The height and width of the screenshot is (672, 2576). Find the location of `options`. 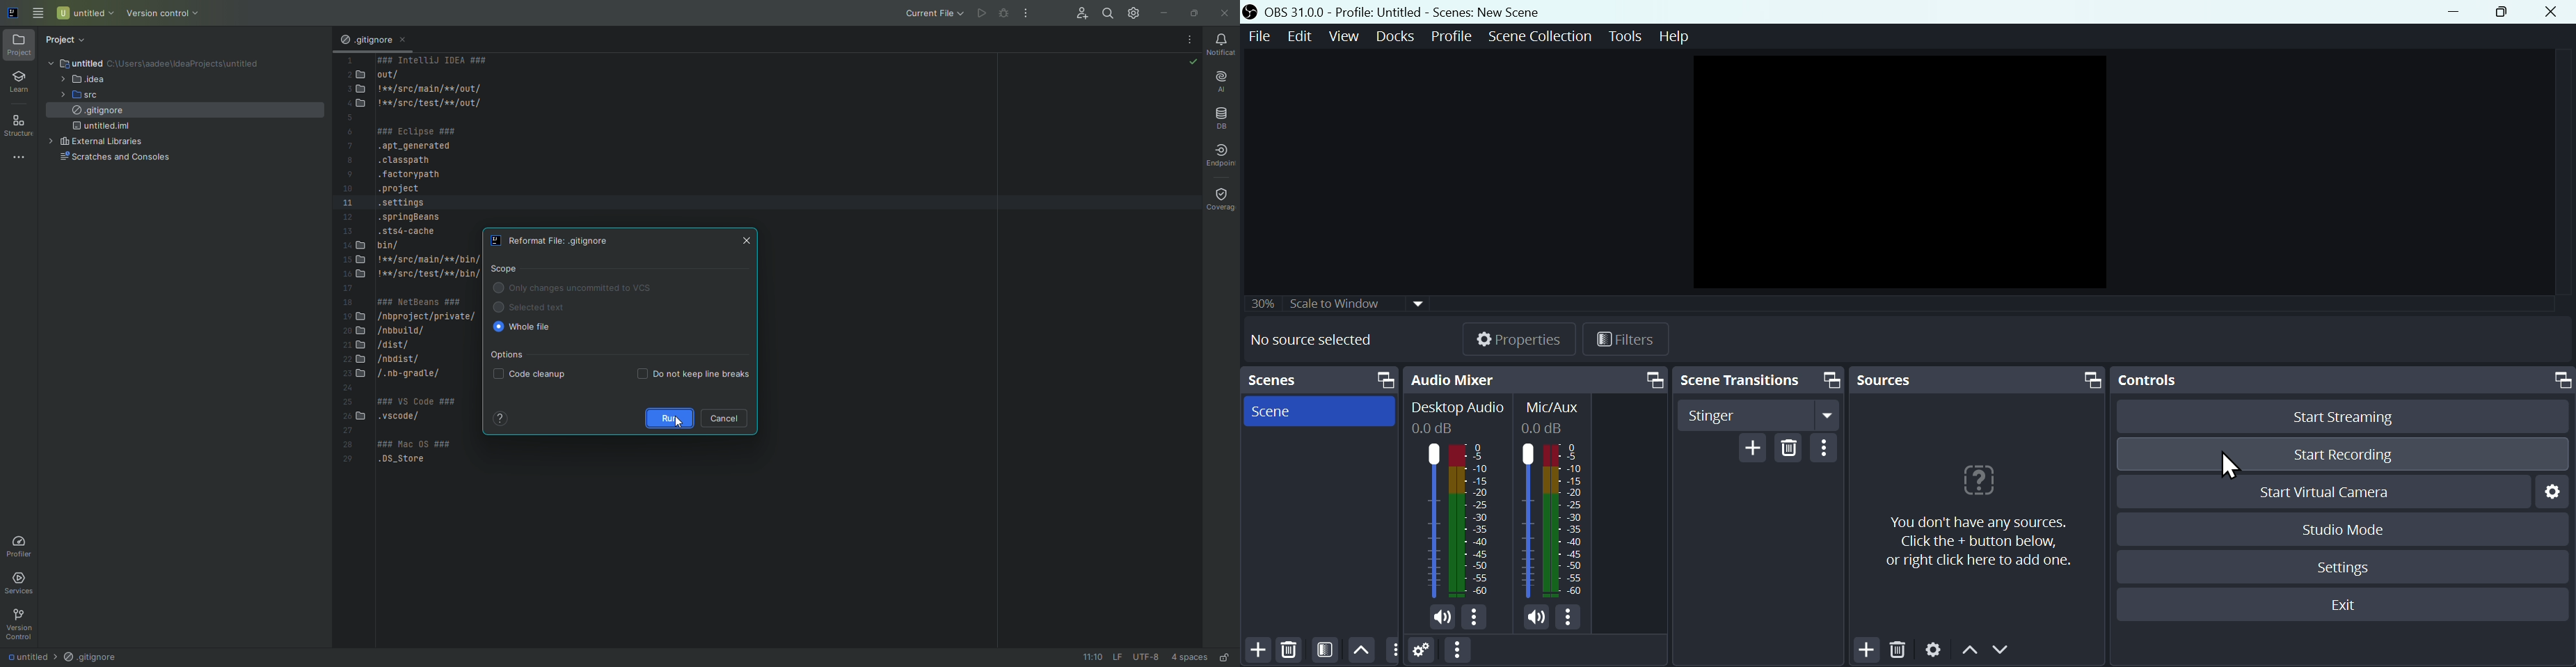

options is located at coordinates (1568, 619).